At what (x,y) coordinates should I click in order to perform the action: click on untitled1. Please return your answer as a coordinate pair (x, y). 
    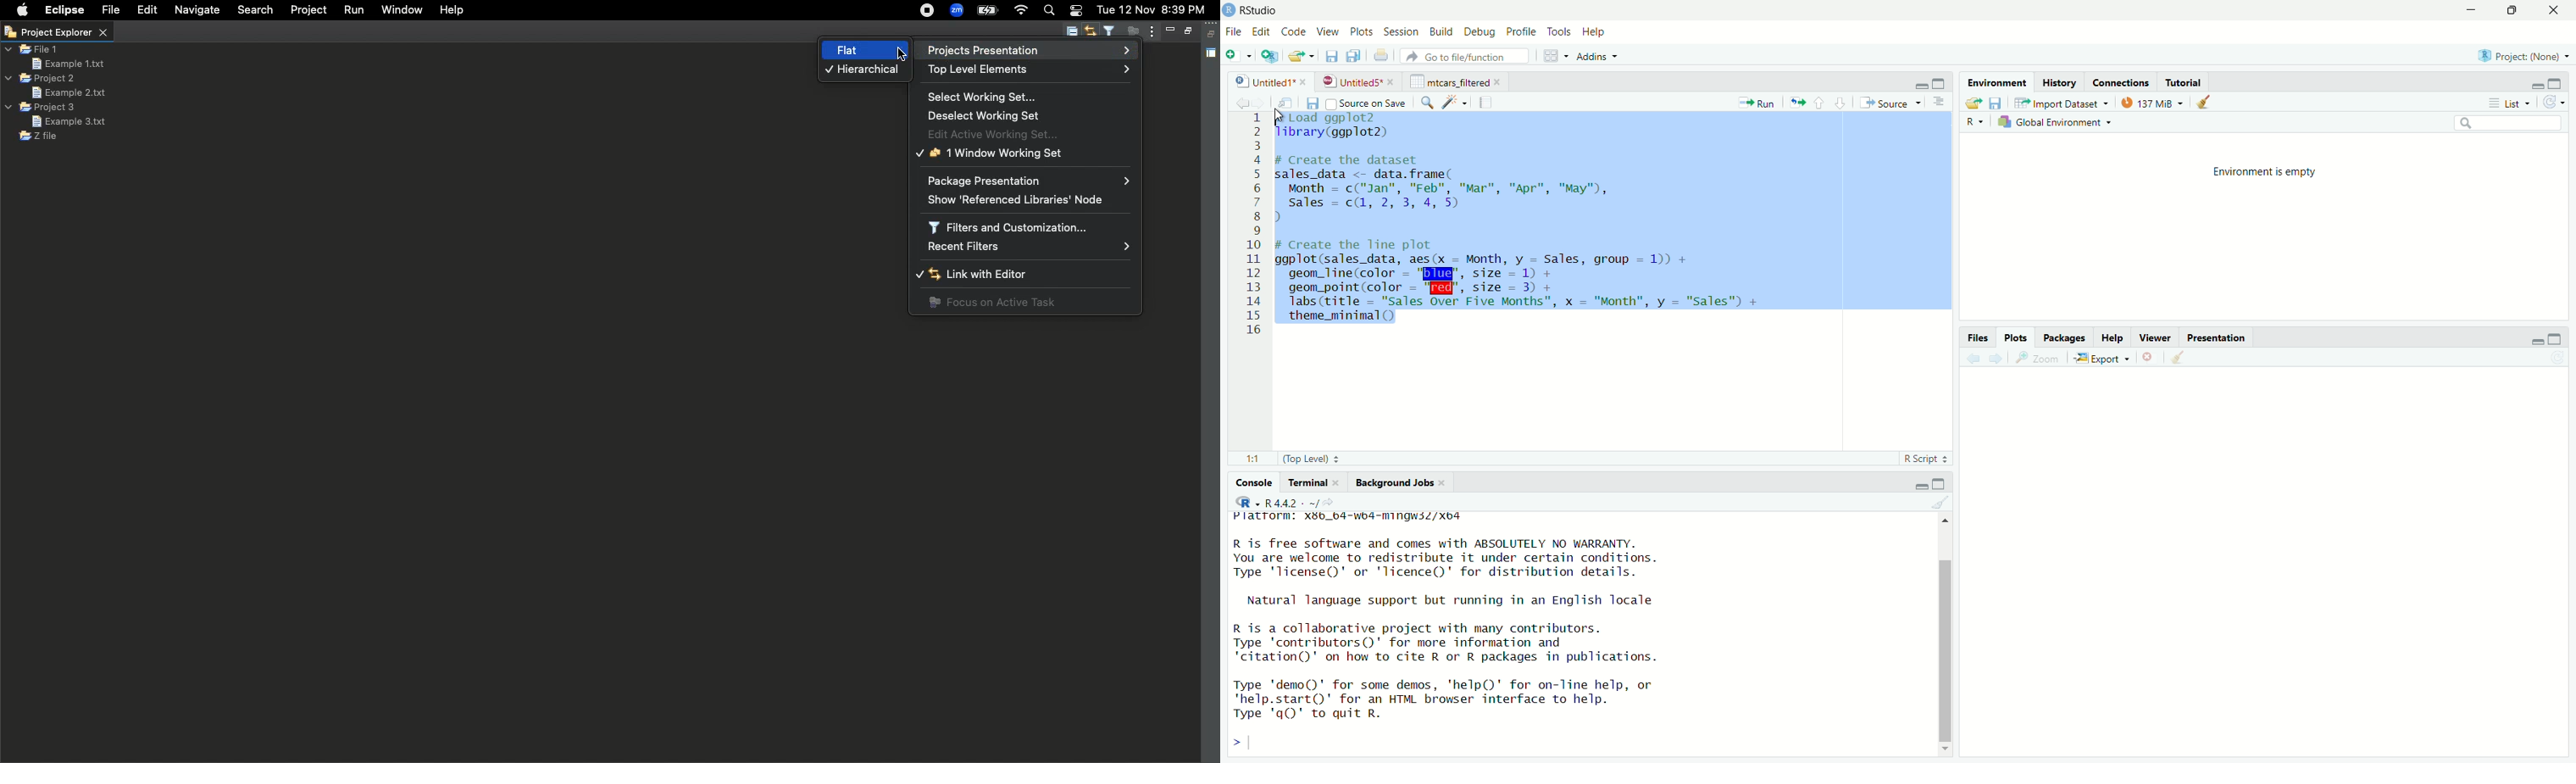
    Looking at the image, I should click on (1263, 82).